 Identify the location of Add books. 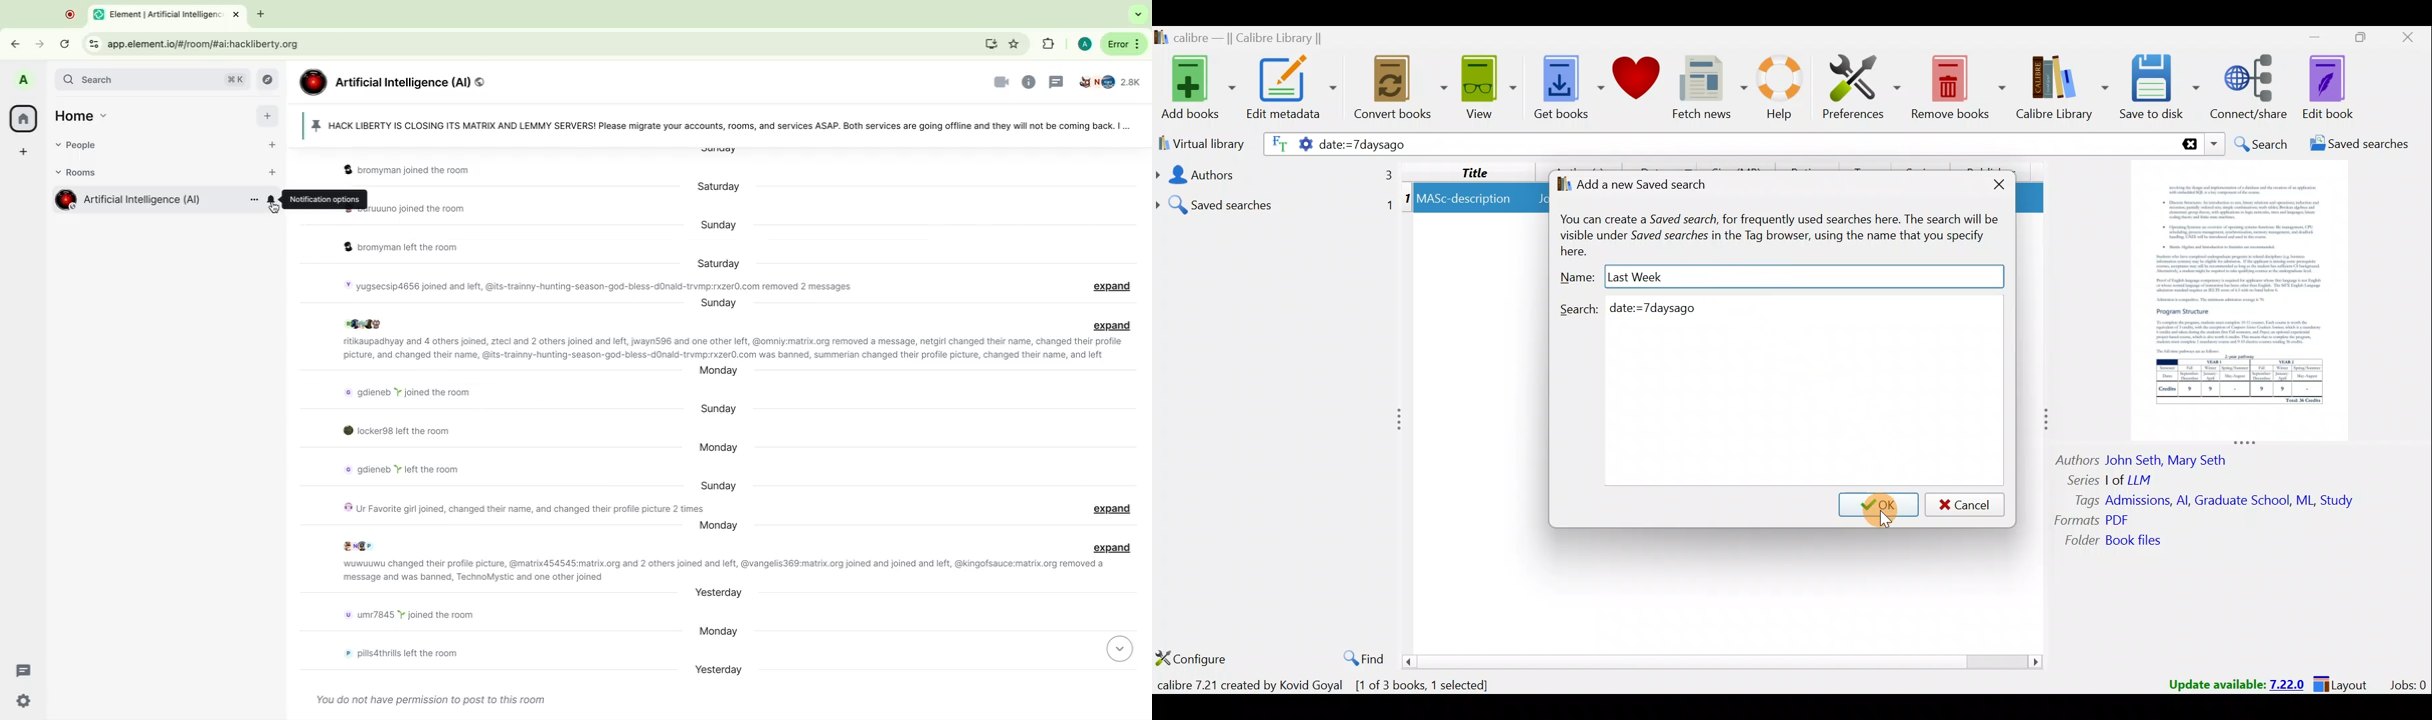
(1195, 85).